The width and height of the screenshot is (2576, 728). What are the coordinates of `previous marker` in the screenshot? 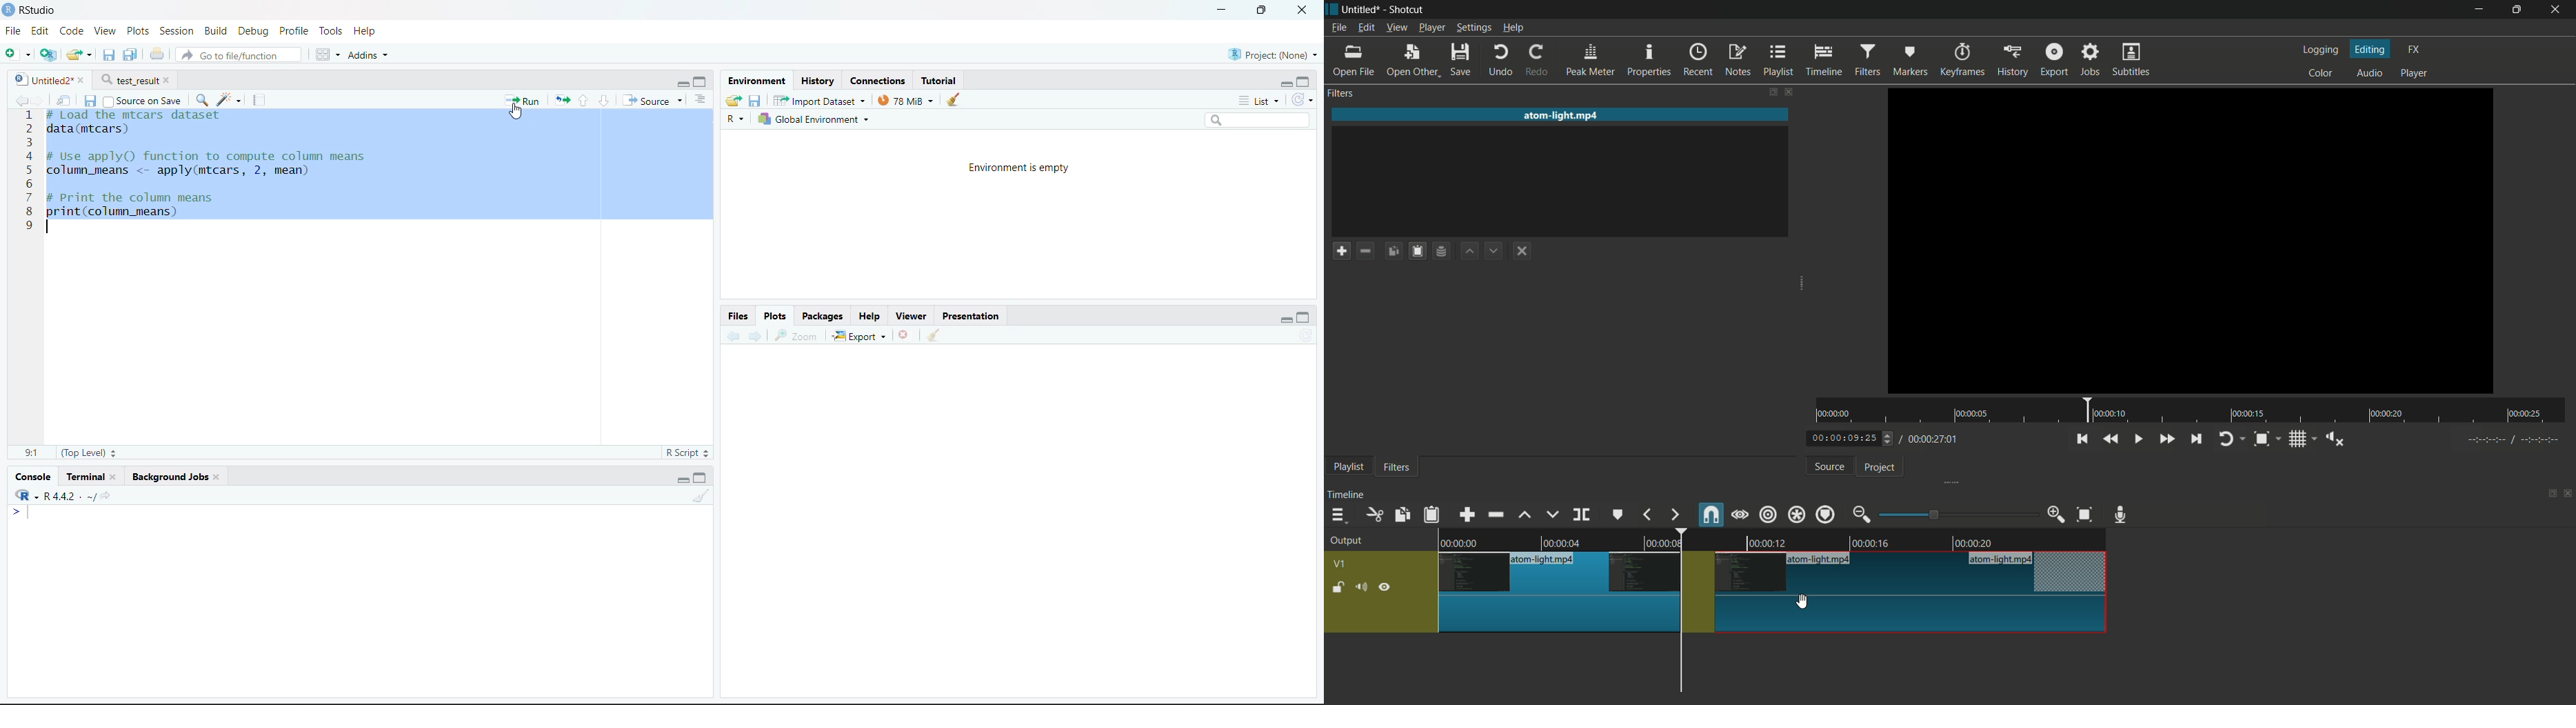 It's located at (1648, 514).